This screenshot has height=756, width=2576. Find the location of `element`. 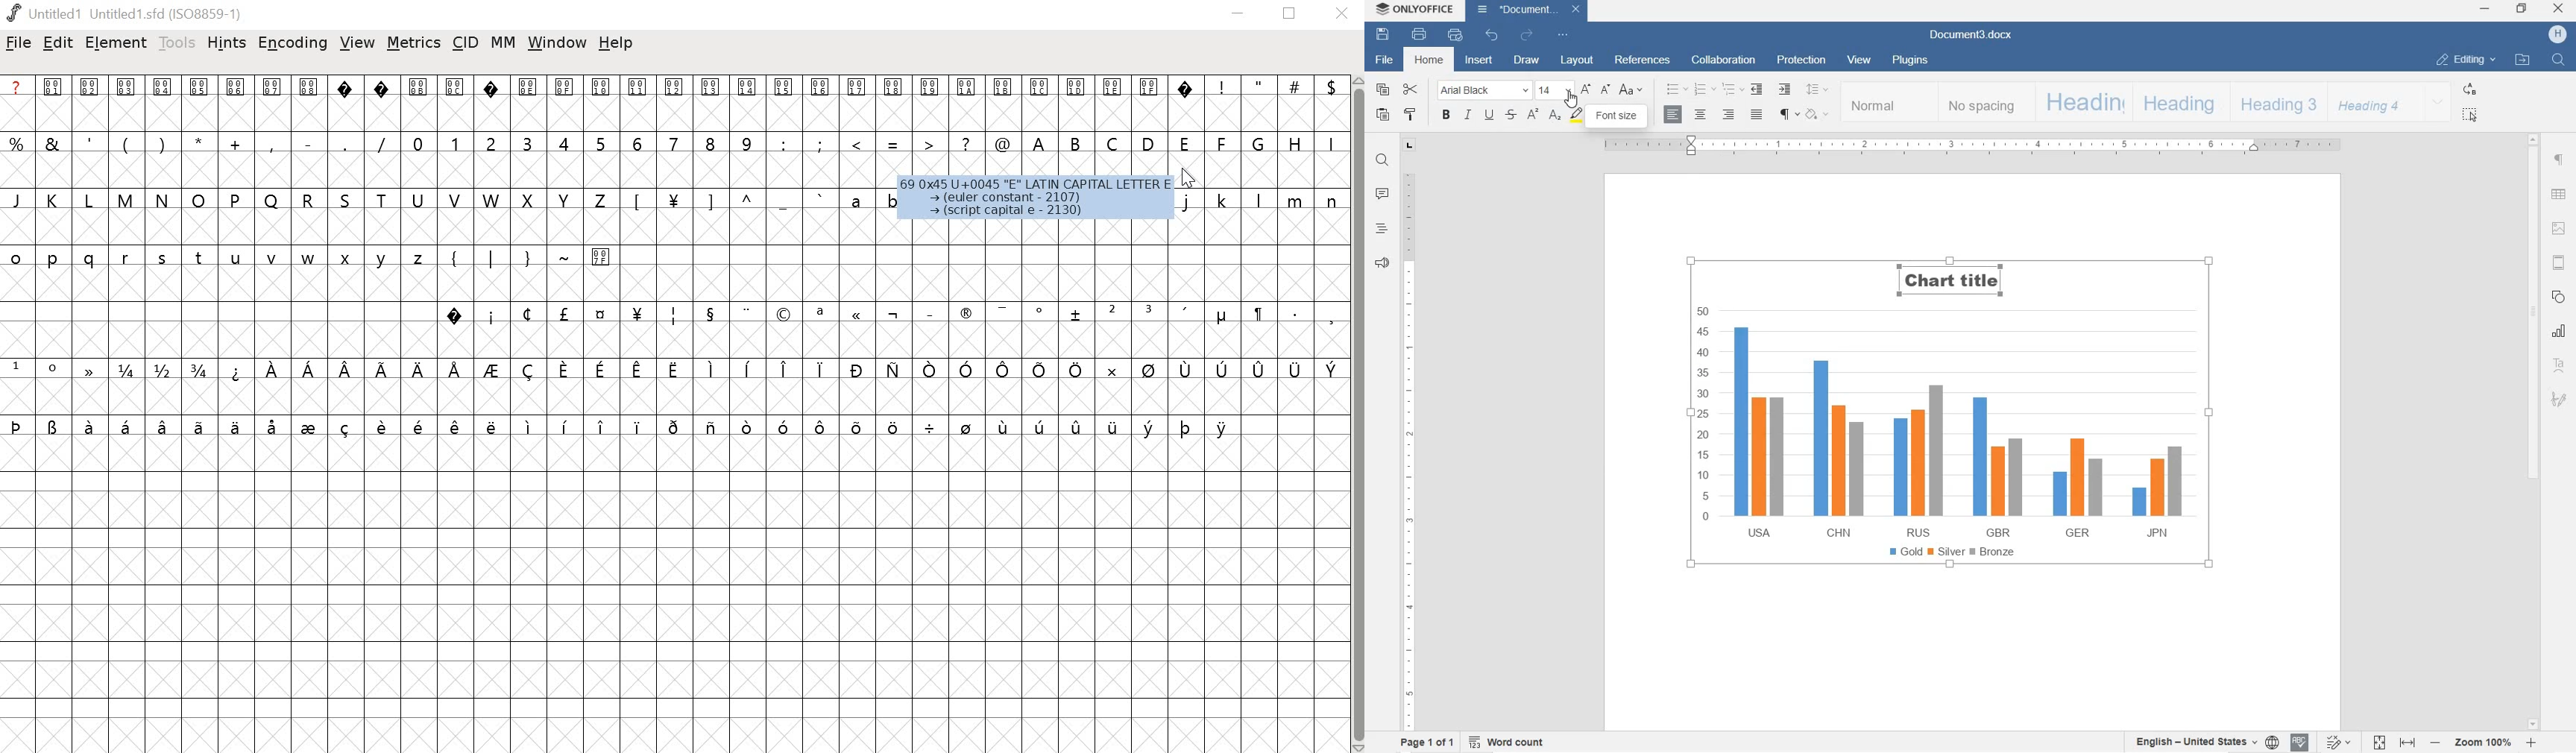

element is located at coordinates (113, 42).